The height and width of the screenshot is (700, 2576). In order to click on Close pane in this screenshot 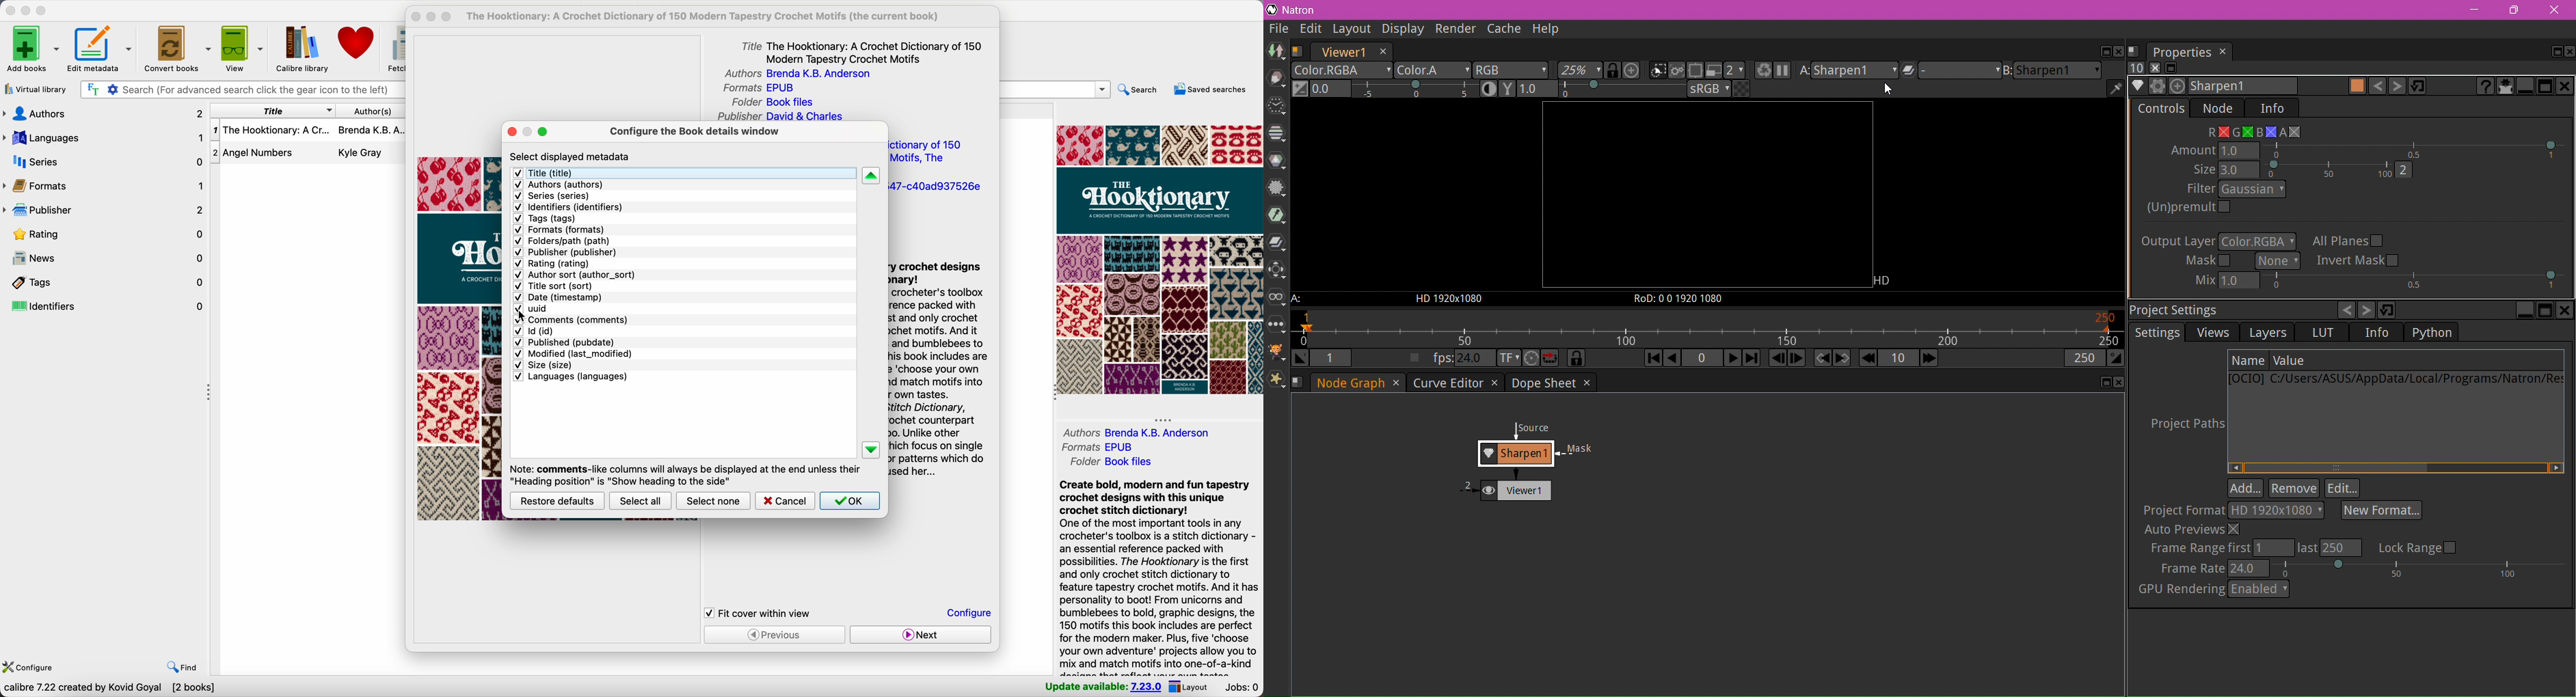, I will do `click(2117, 383)`.